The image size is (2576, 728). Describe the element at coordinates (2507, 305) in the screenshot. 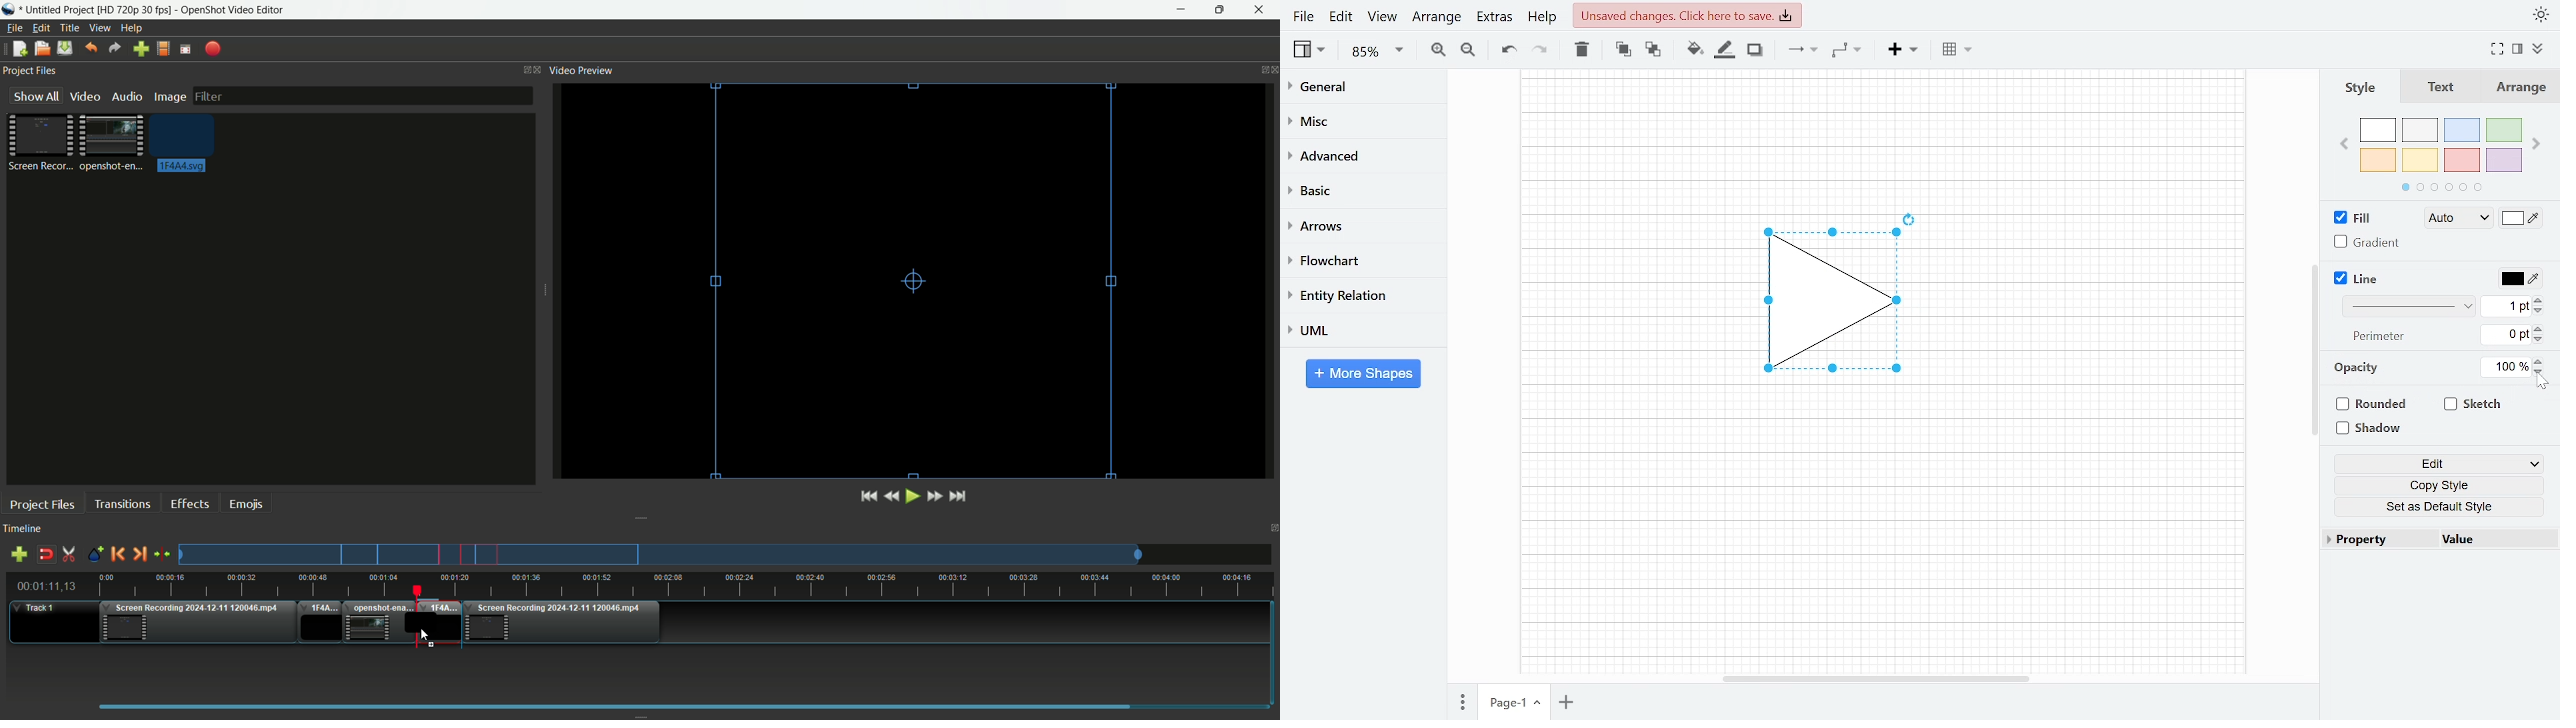

I see `Current line width` at that location.